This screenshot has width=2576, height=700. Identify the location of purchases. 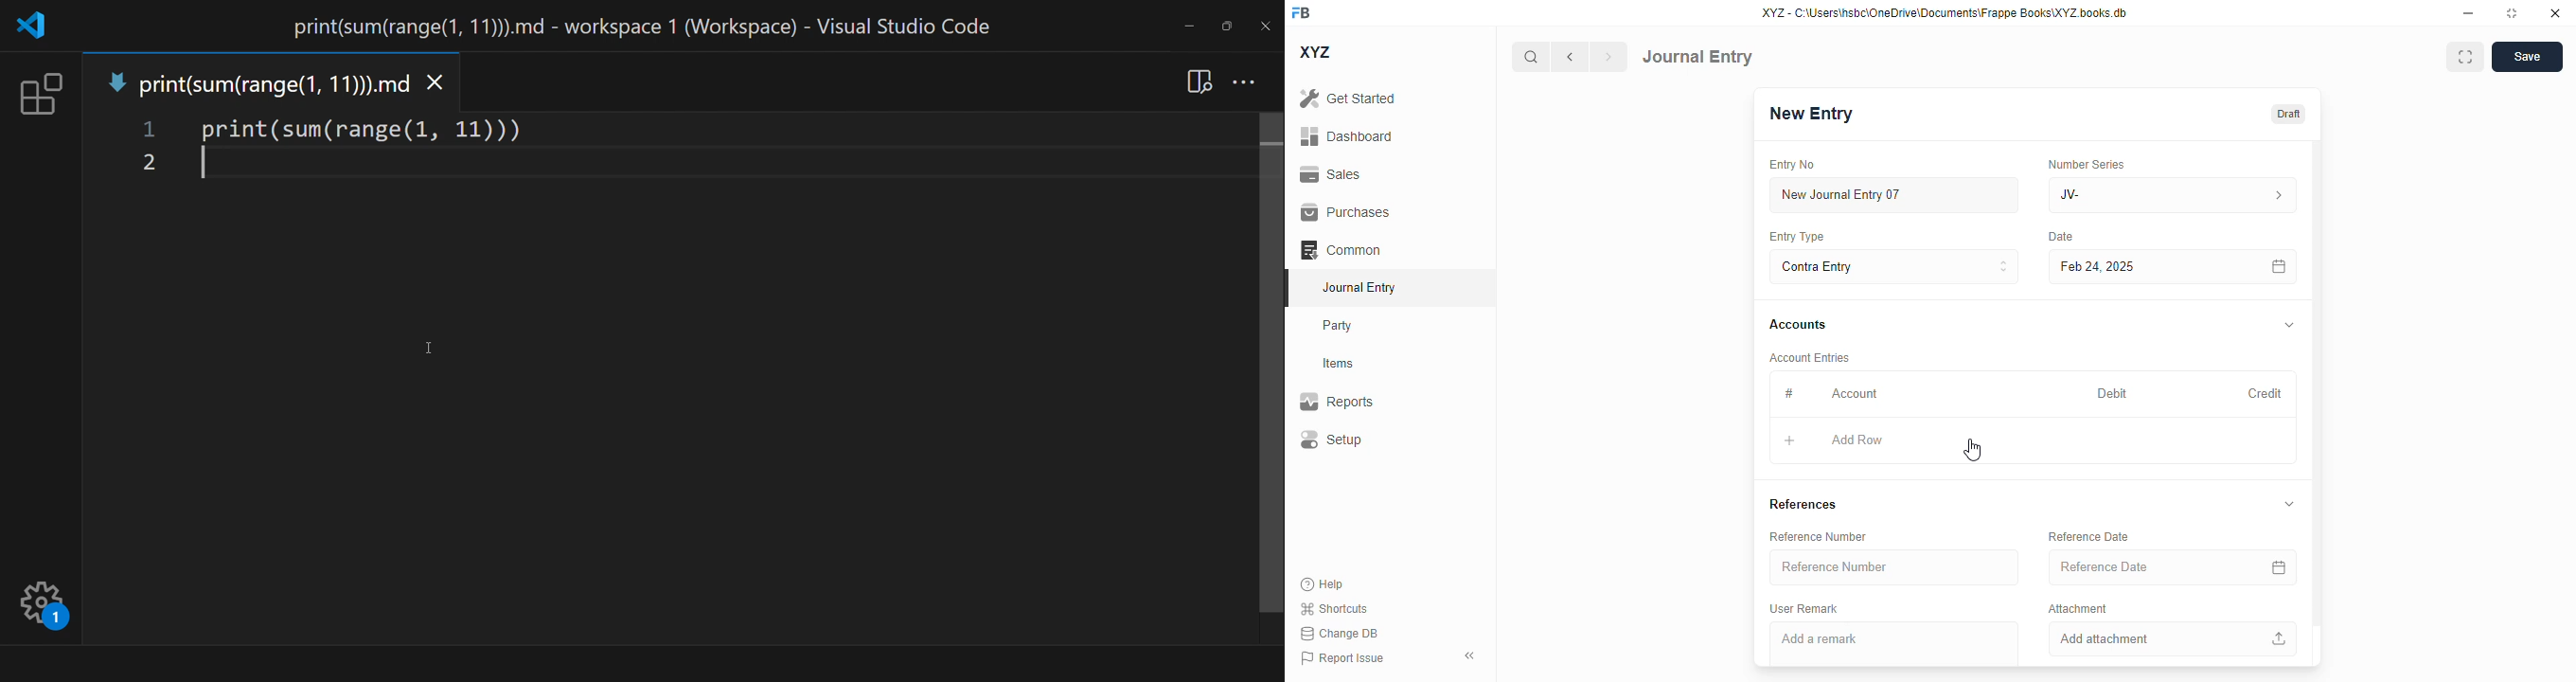
(1347, 212).